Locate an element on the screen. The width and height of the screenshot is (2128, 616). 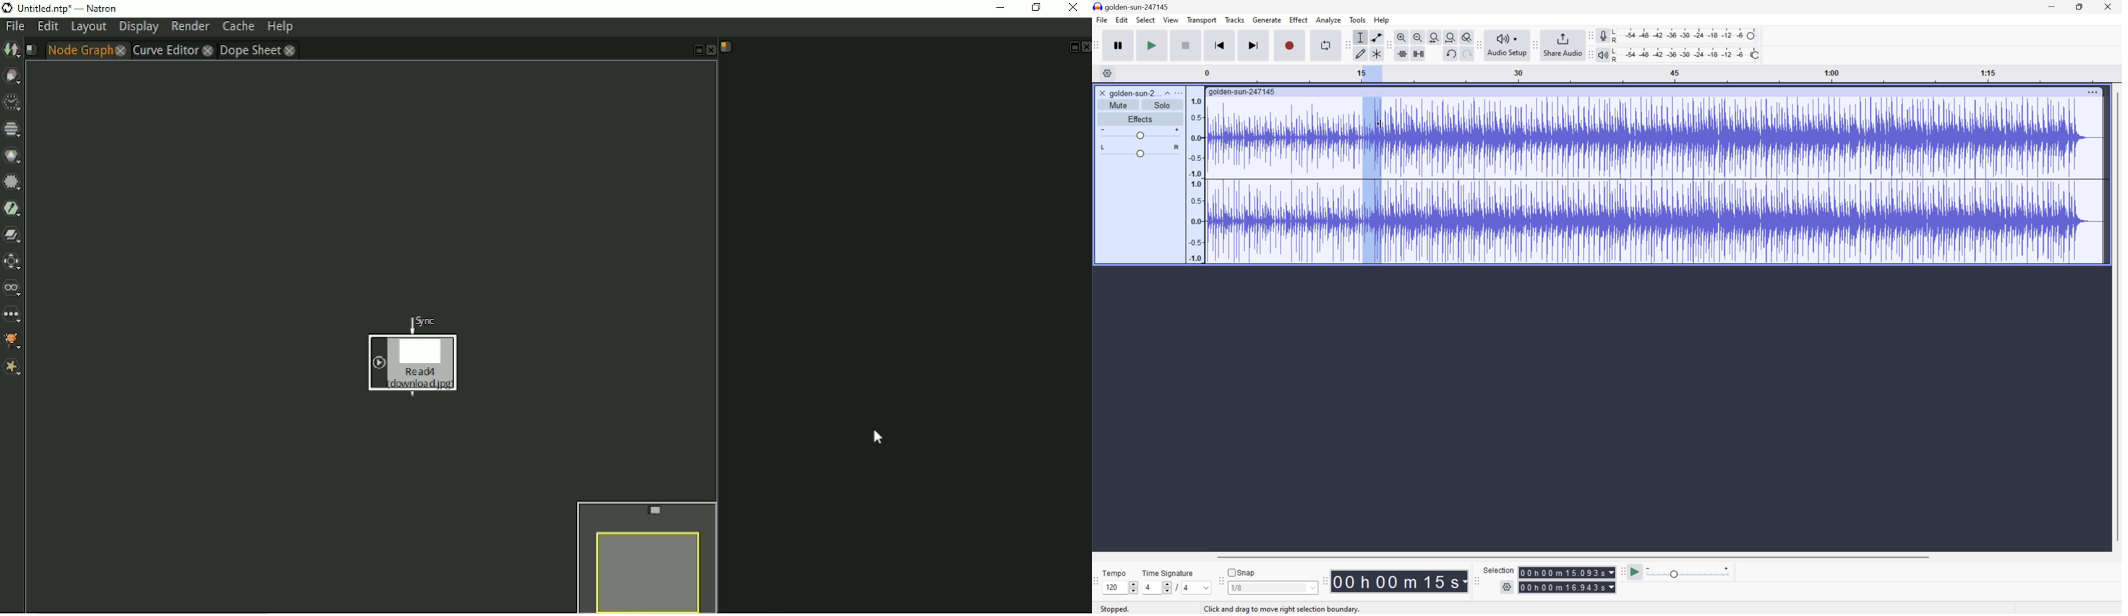
Envelope tool is located at coordinates (1375, 36).